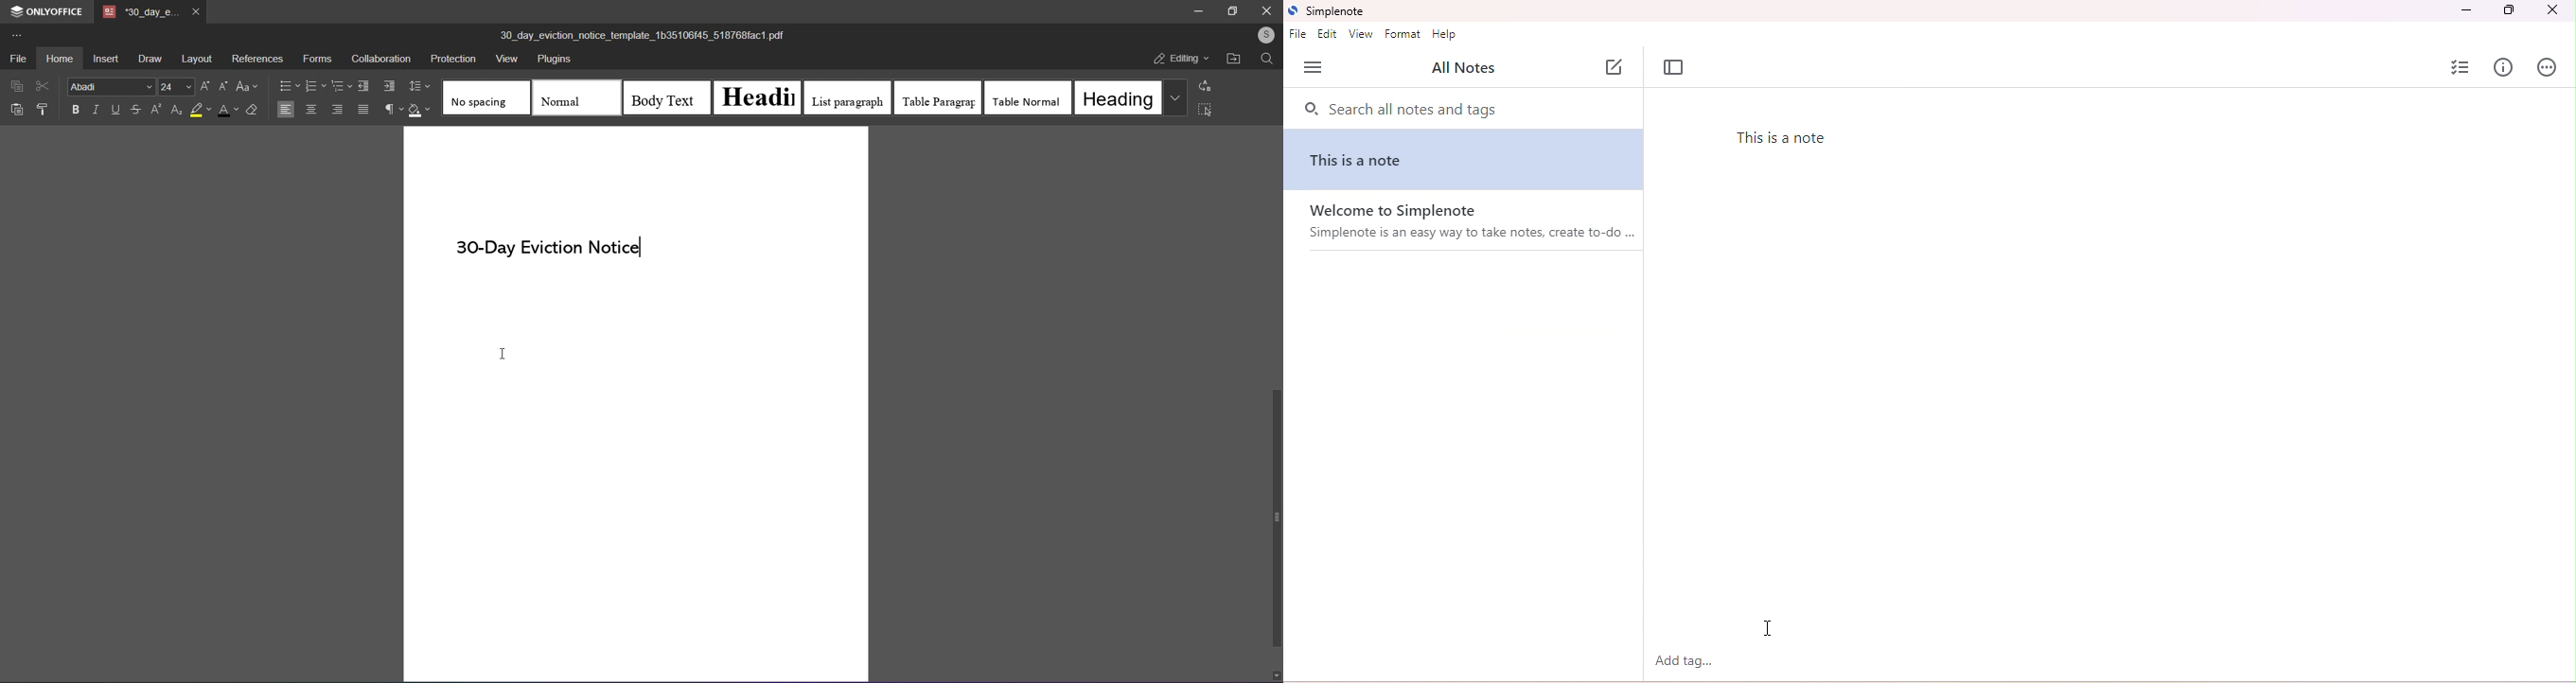 This screenshot has height=700, width=2576. What do you see at coordinates (249, 86) in the screenshot?
I see `change case` at bounding box center [249, 86].